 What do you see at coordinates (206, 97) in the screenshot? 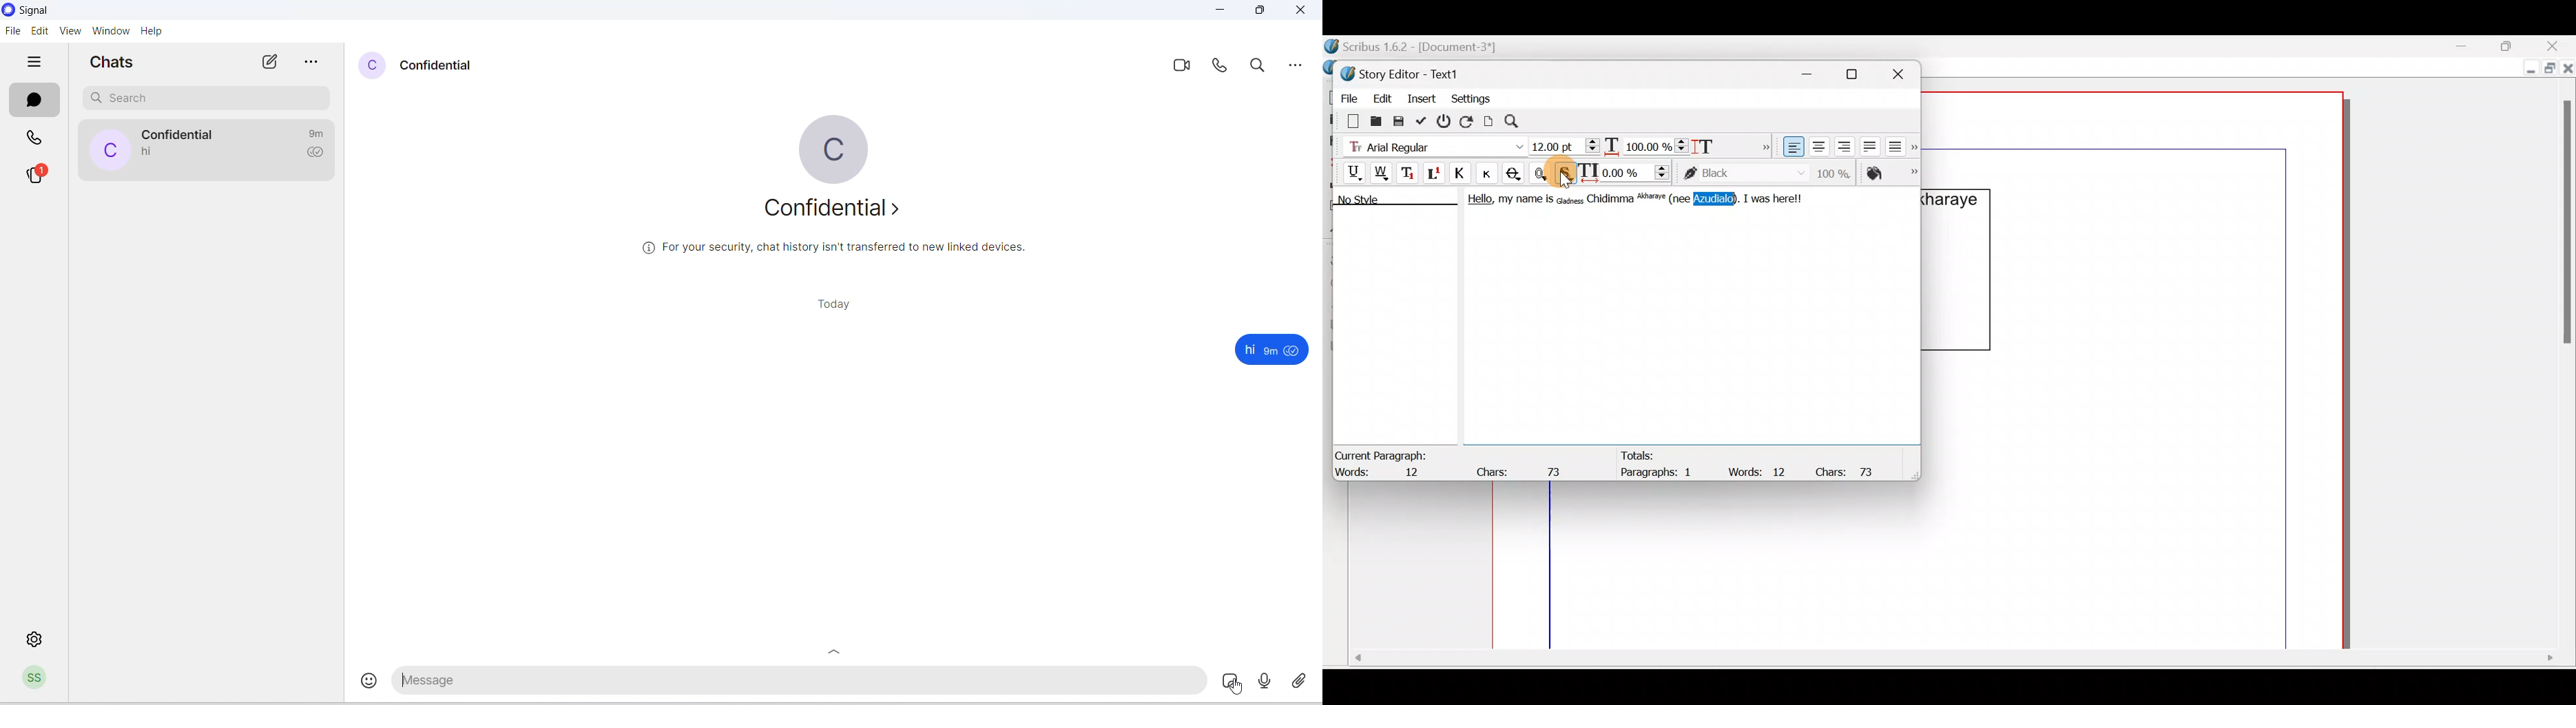
I see `search chat` at bounding box center [206, 97].